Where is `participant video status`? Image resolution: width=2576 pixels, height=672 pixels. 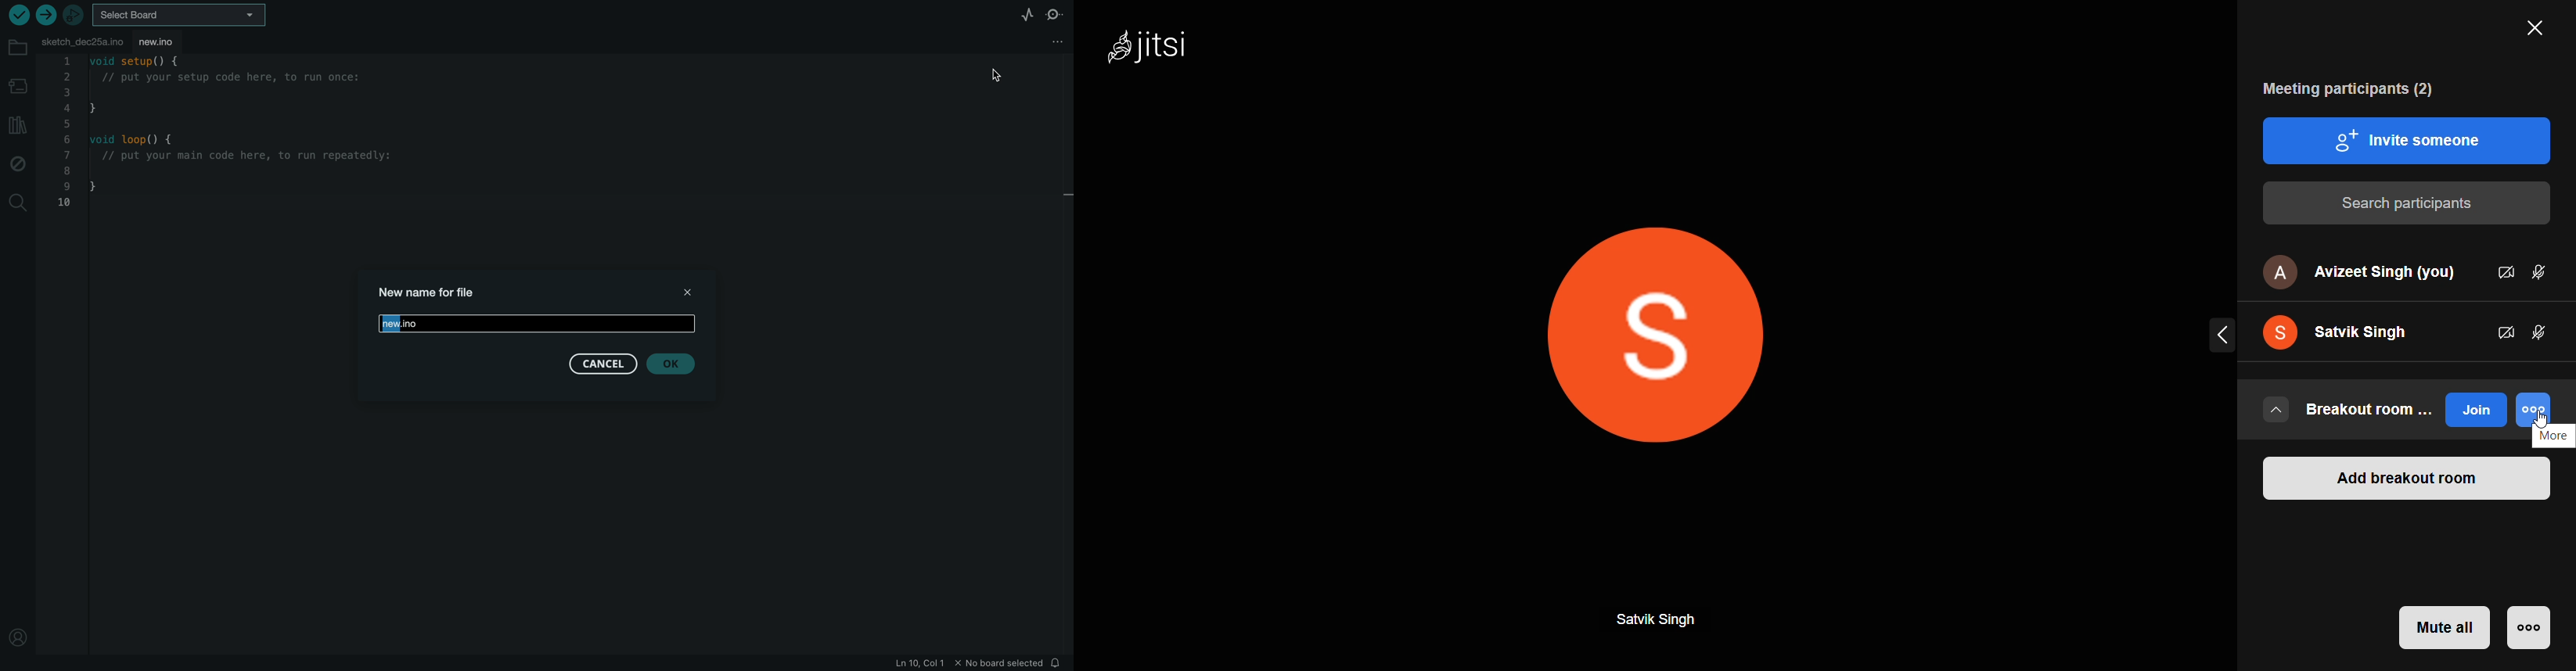
participant video status is located at coordinates (2502, 330).